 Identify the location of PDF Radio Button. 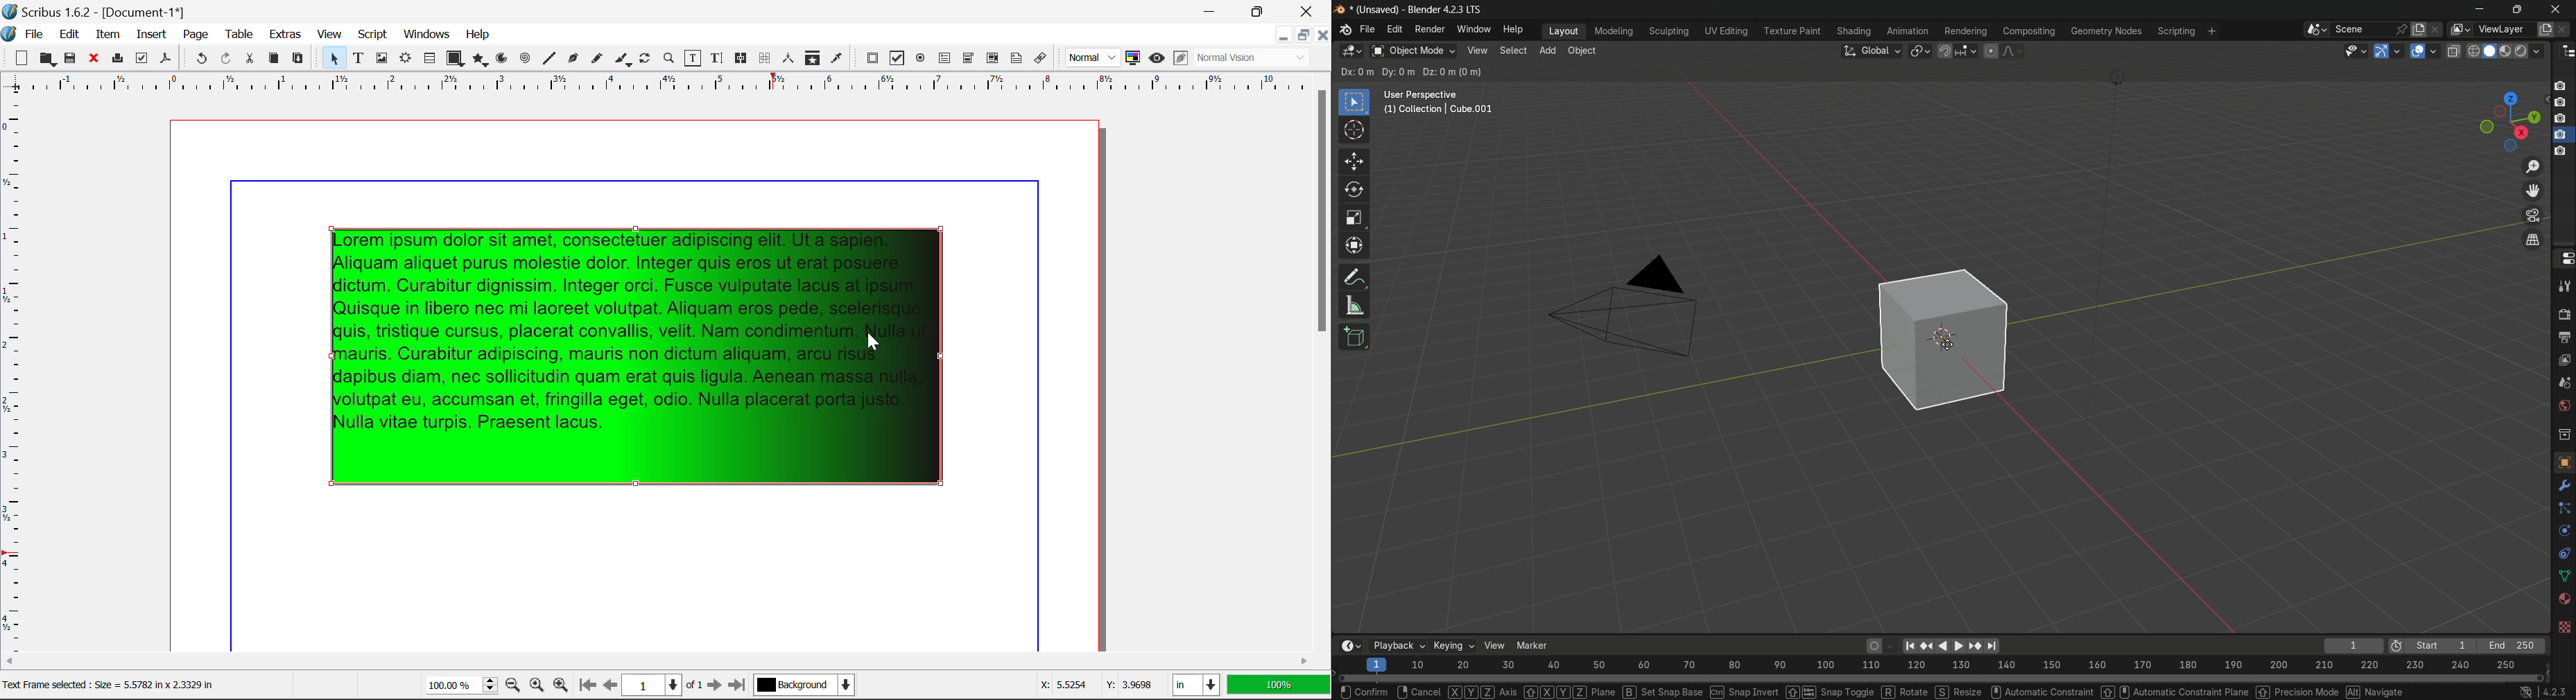
(920, 60).